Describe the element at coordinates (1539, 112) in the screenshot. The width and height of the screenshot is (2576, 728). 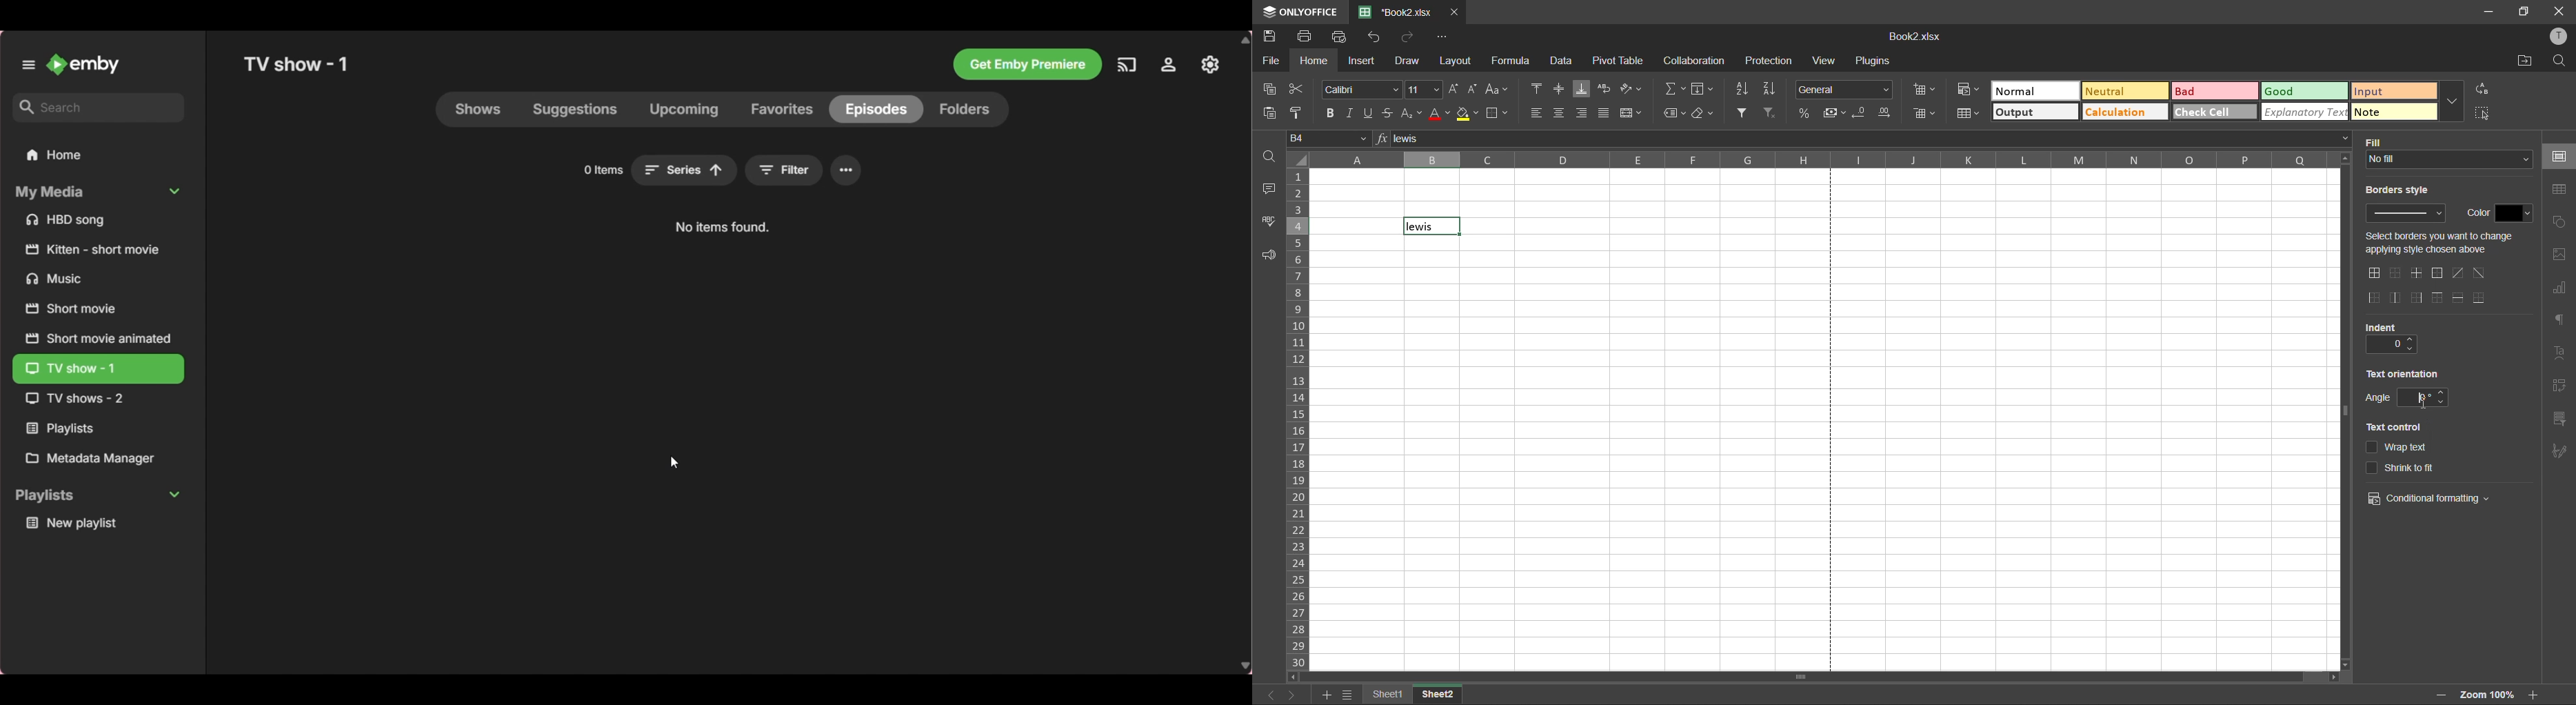
I see `align left` at that location.